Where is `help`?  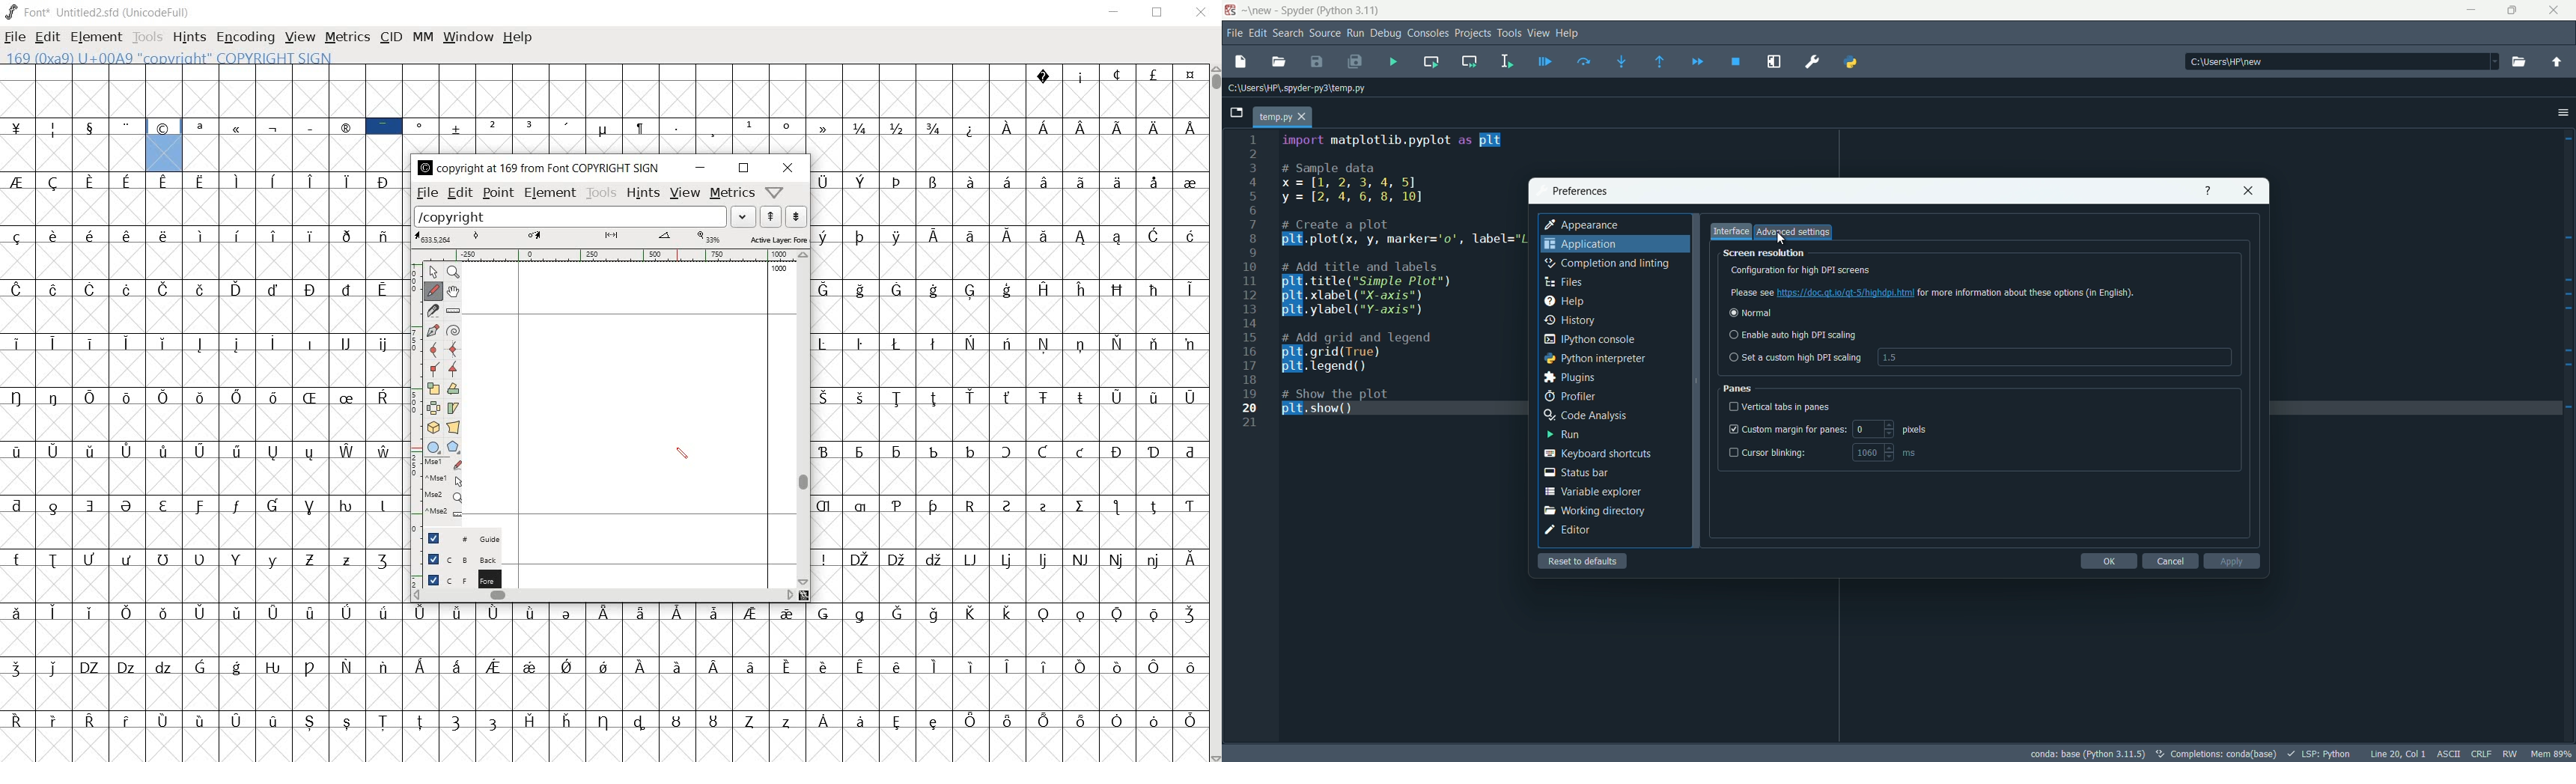
help is located at coordinates (517, 37).